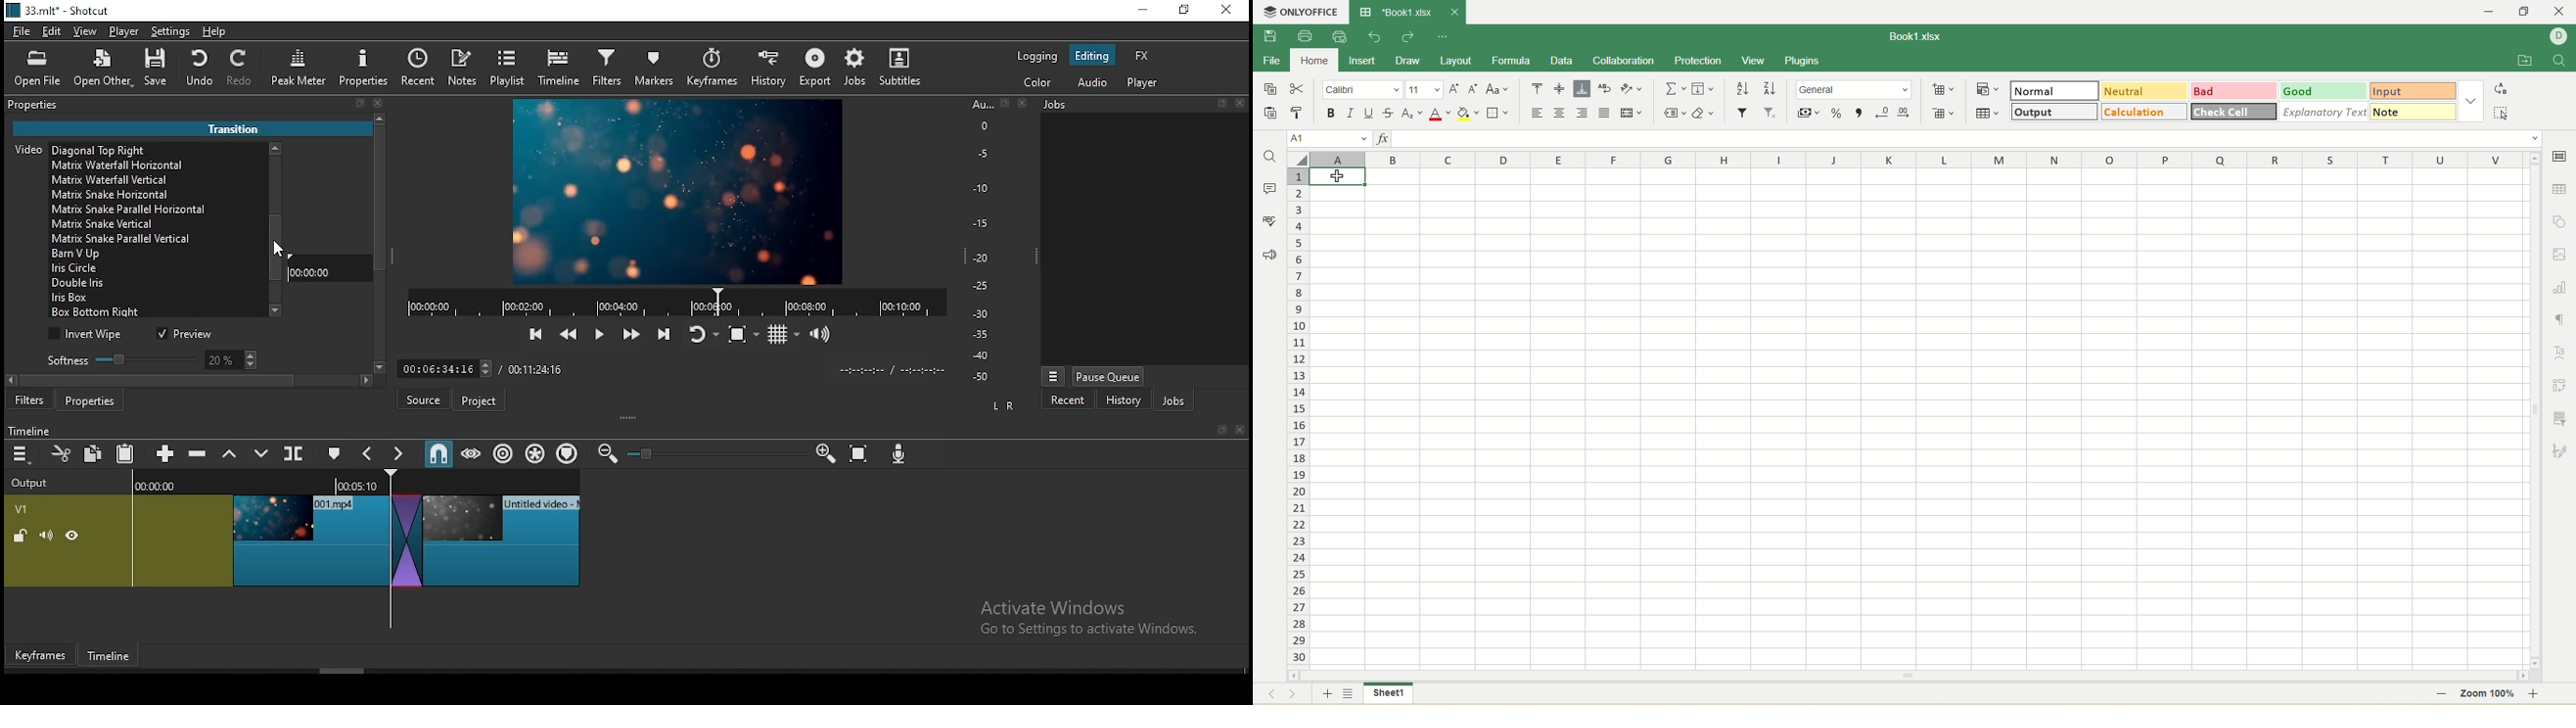 This screenshot has height=728, width=2576. Describe the element at coordinates (1700, 61) in the screenshot. I see `protection` at that location.